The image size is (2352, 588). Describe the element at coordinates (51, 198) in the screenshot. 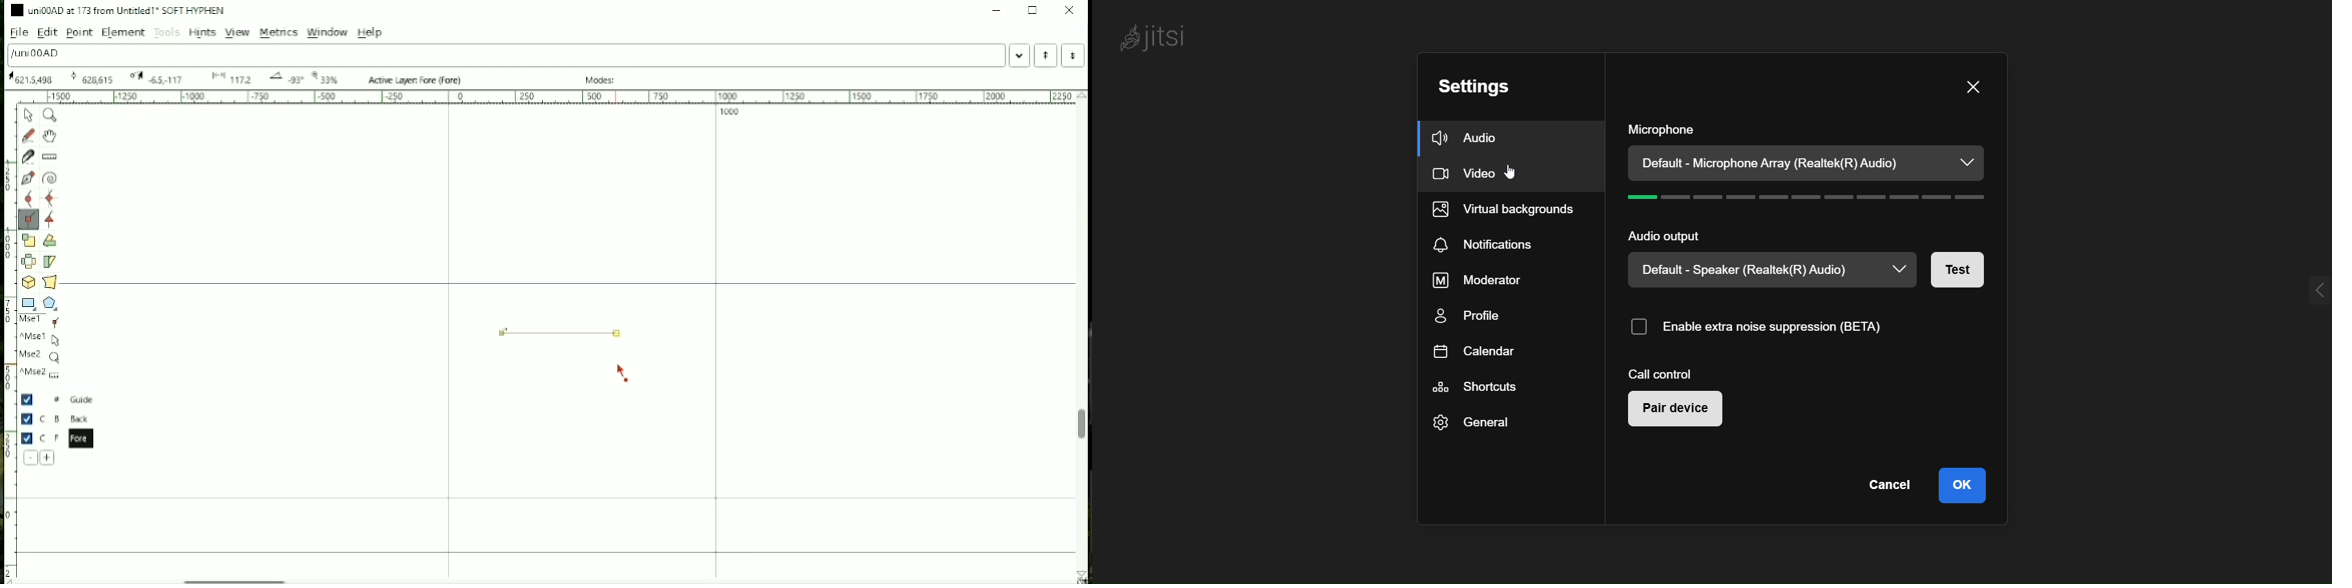

I see `Add a curve point always either horizontal or vertical` at that location.